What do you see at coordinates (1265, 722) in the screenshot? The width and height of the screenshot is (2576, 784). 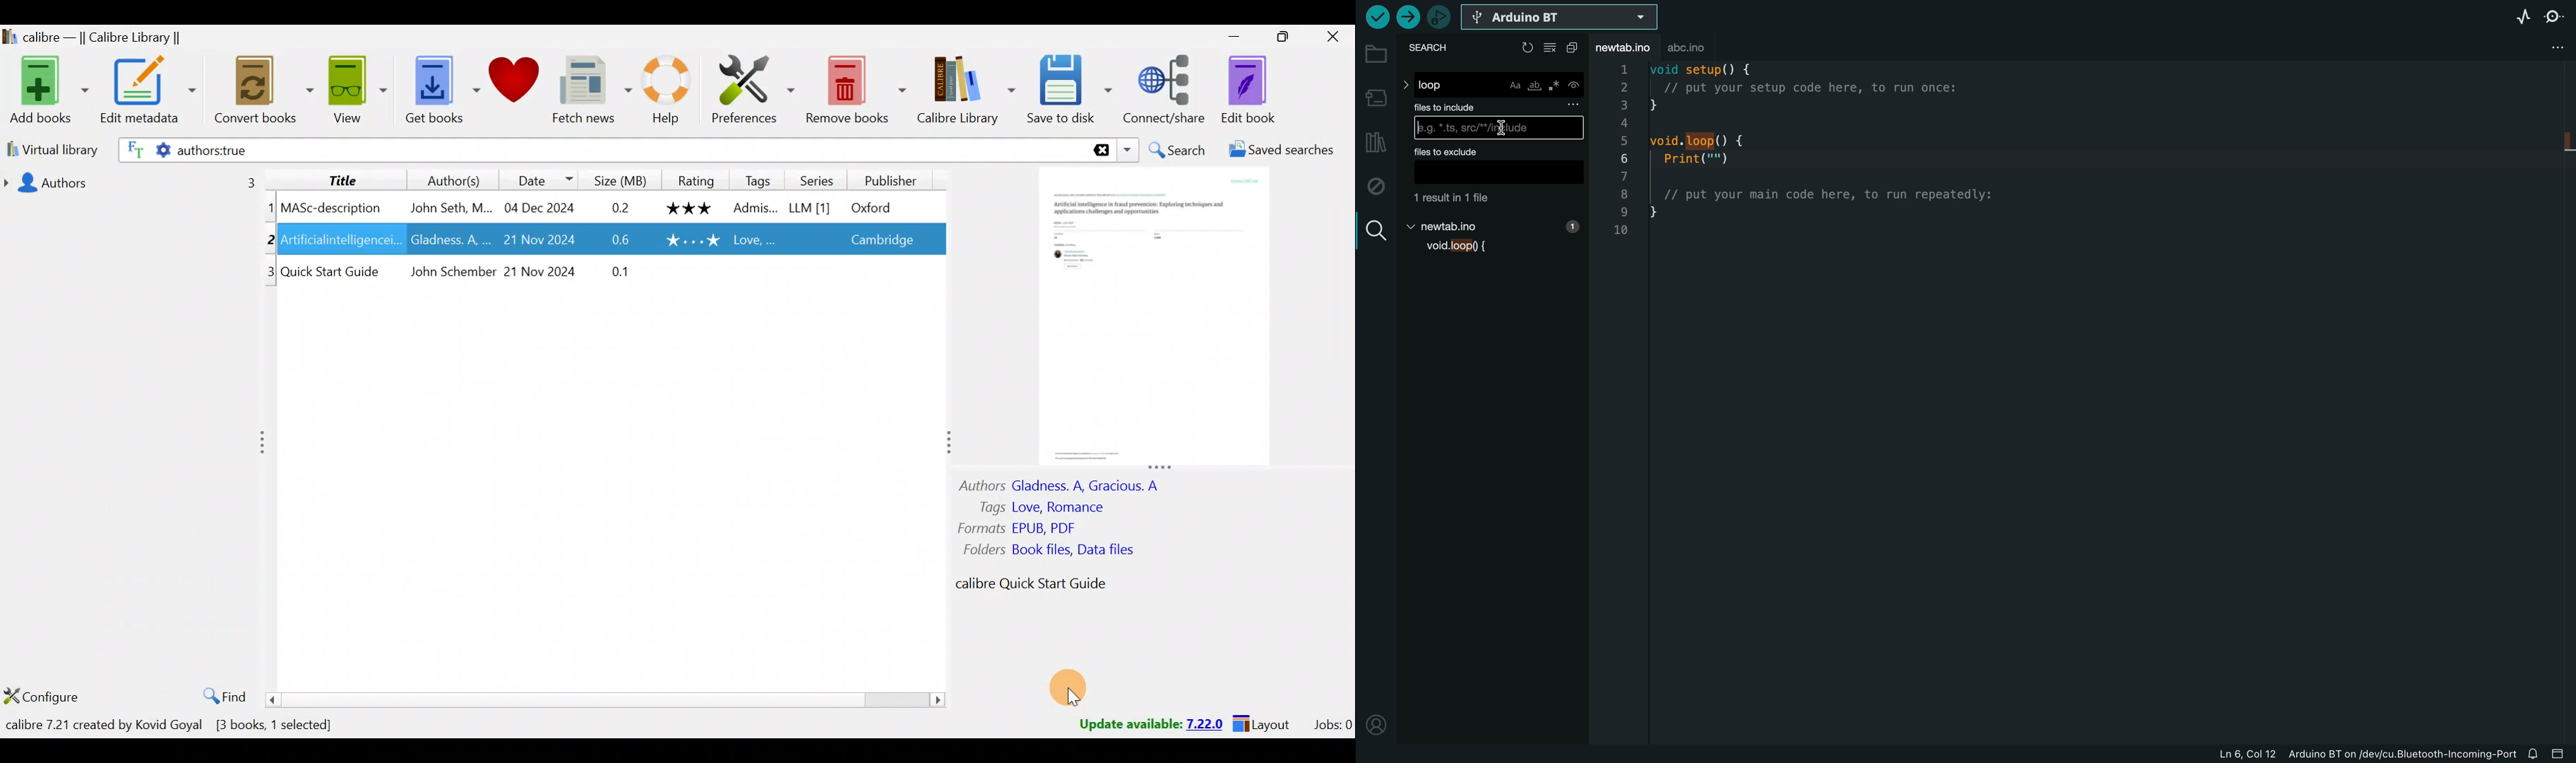 I see `Layout` at bounding box center [1265, 722].